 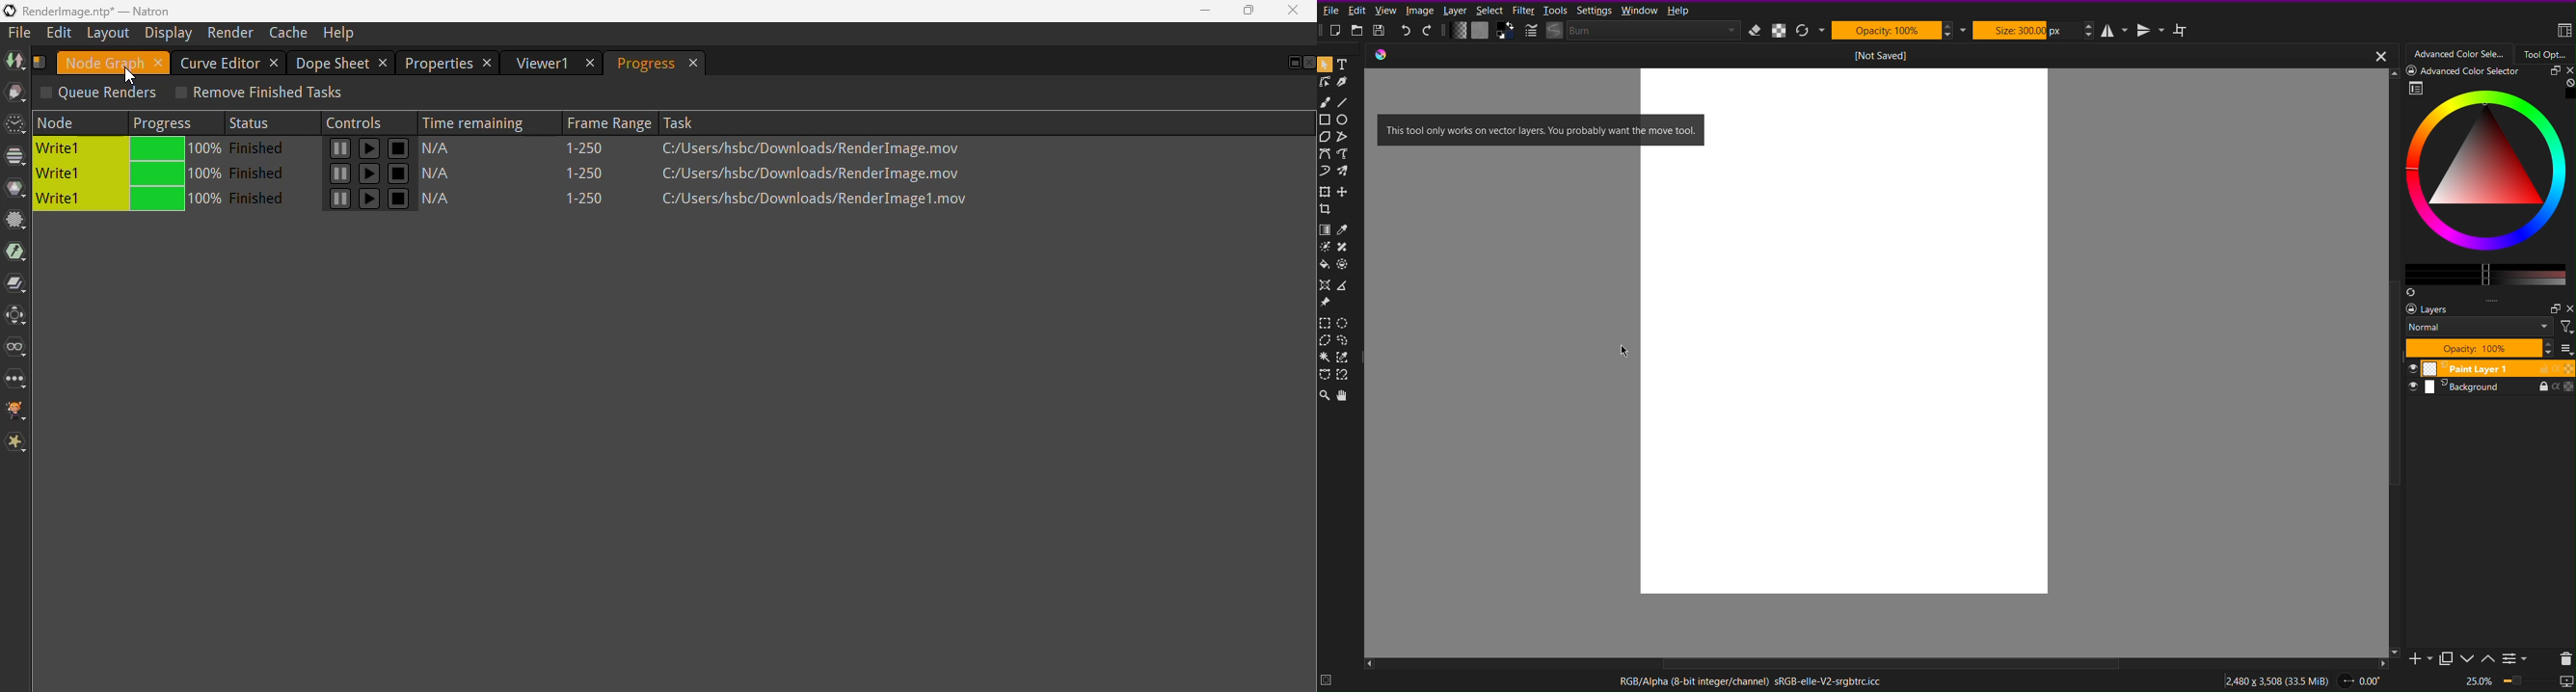 I want to click on Opacity, so click(x=1893, y=30).